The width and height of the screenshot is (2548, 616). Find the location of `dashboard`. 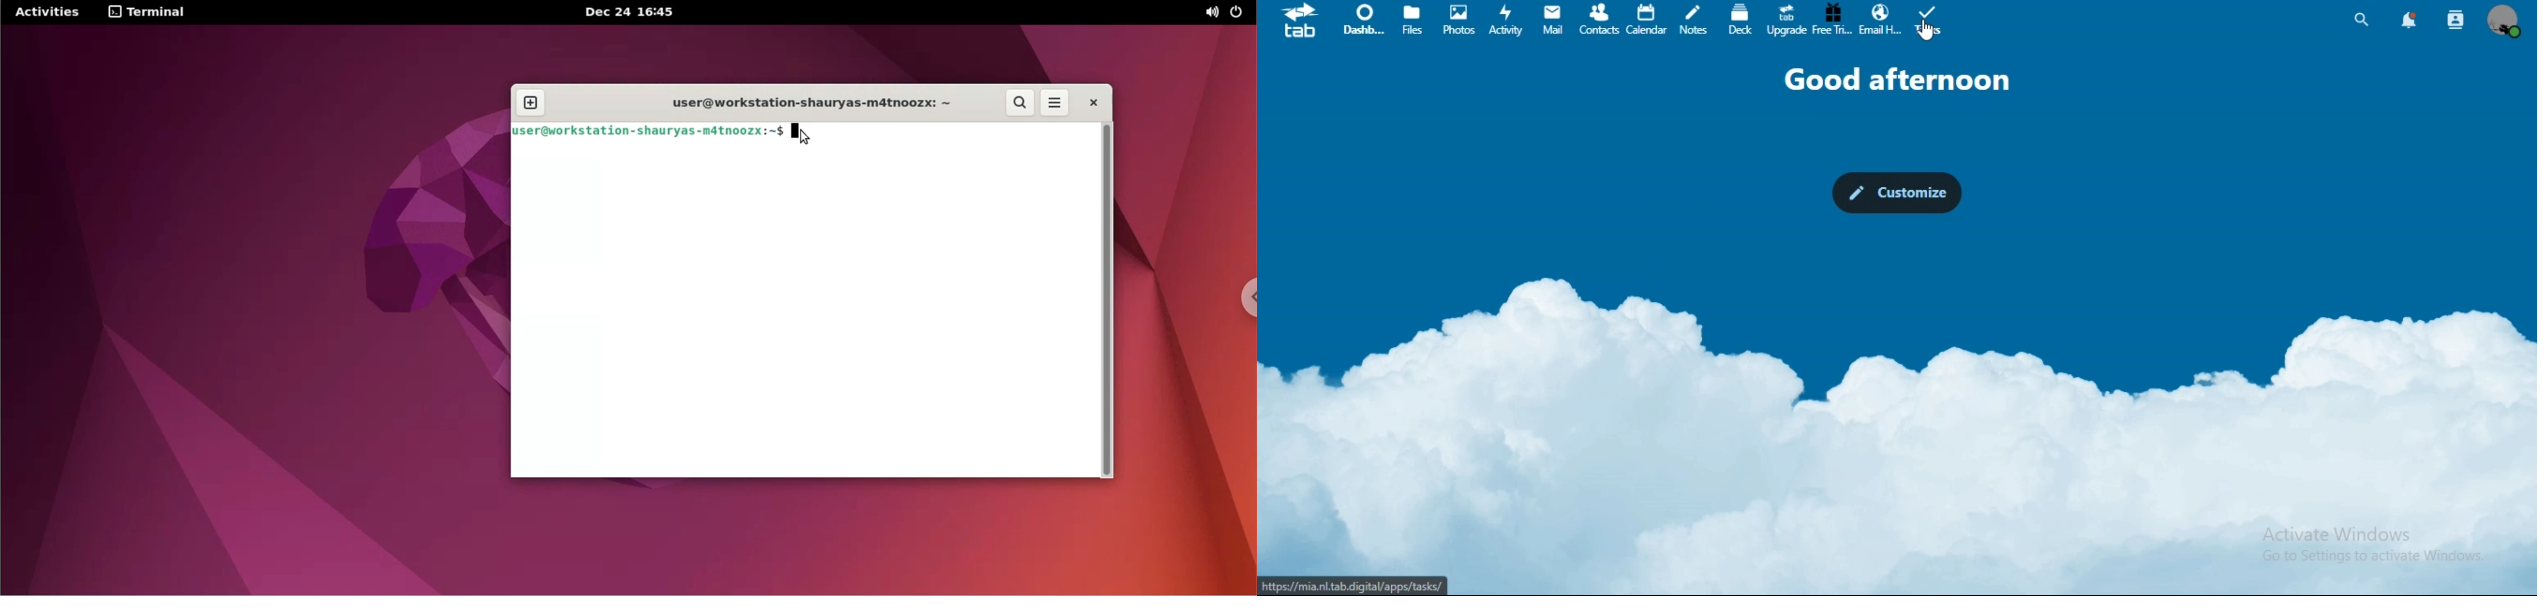

dashboard is located at coordinates (1364, 19).